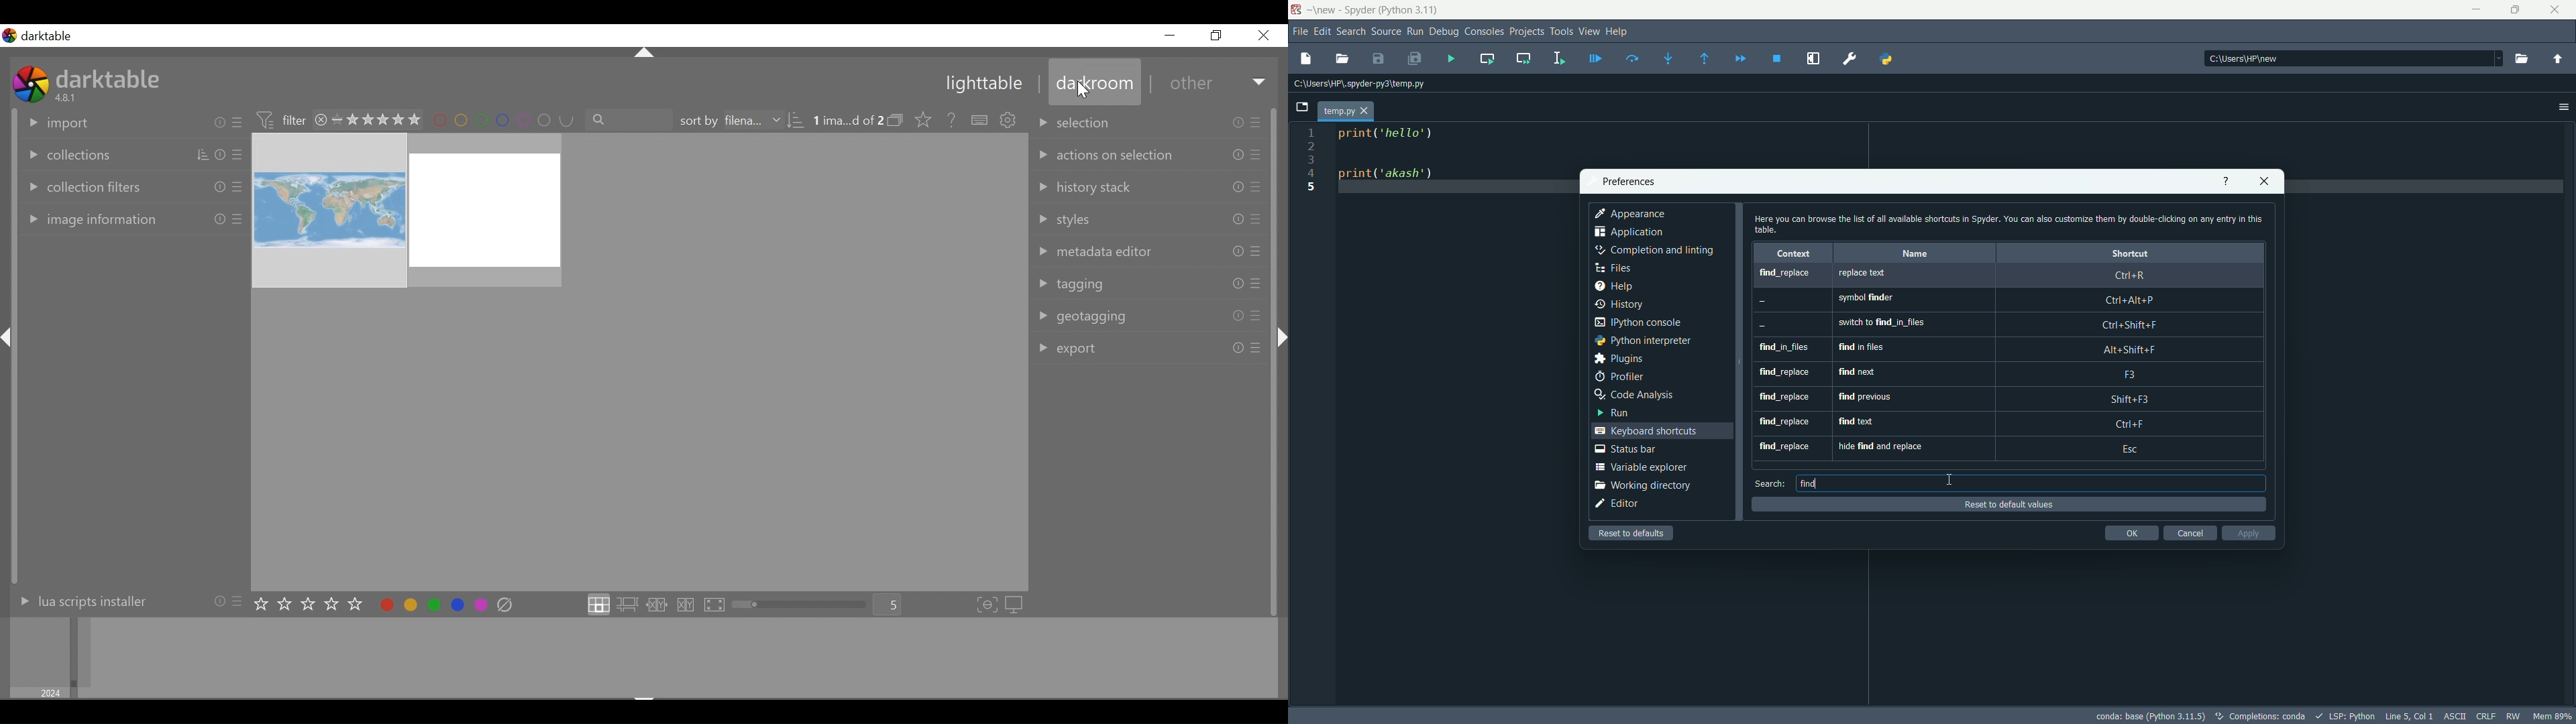 The height and width of the screenshot is (728, 2576). What do you see at coordinates (1451, 58) in the screenshot?
I see `run file` at bounding box center [1451, 58].